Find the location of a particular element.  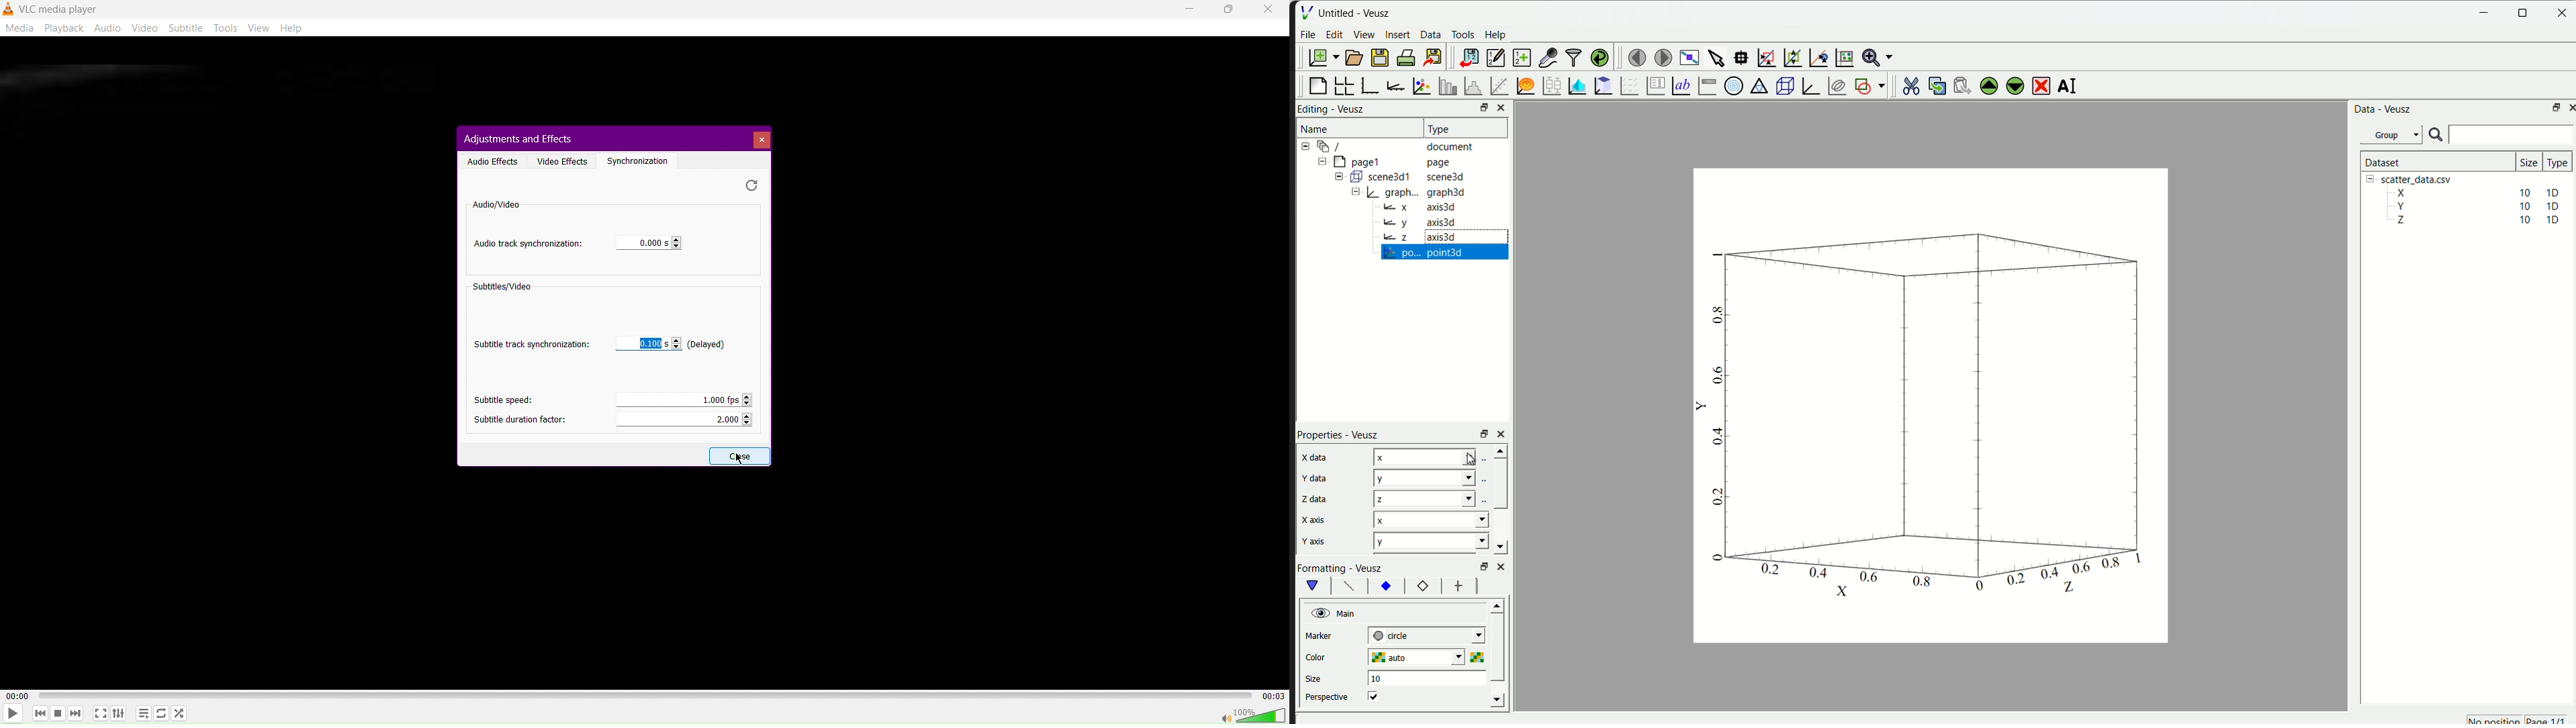

Speed value is located at coordinates (682, 398).